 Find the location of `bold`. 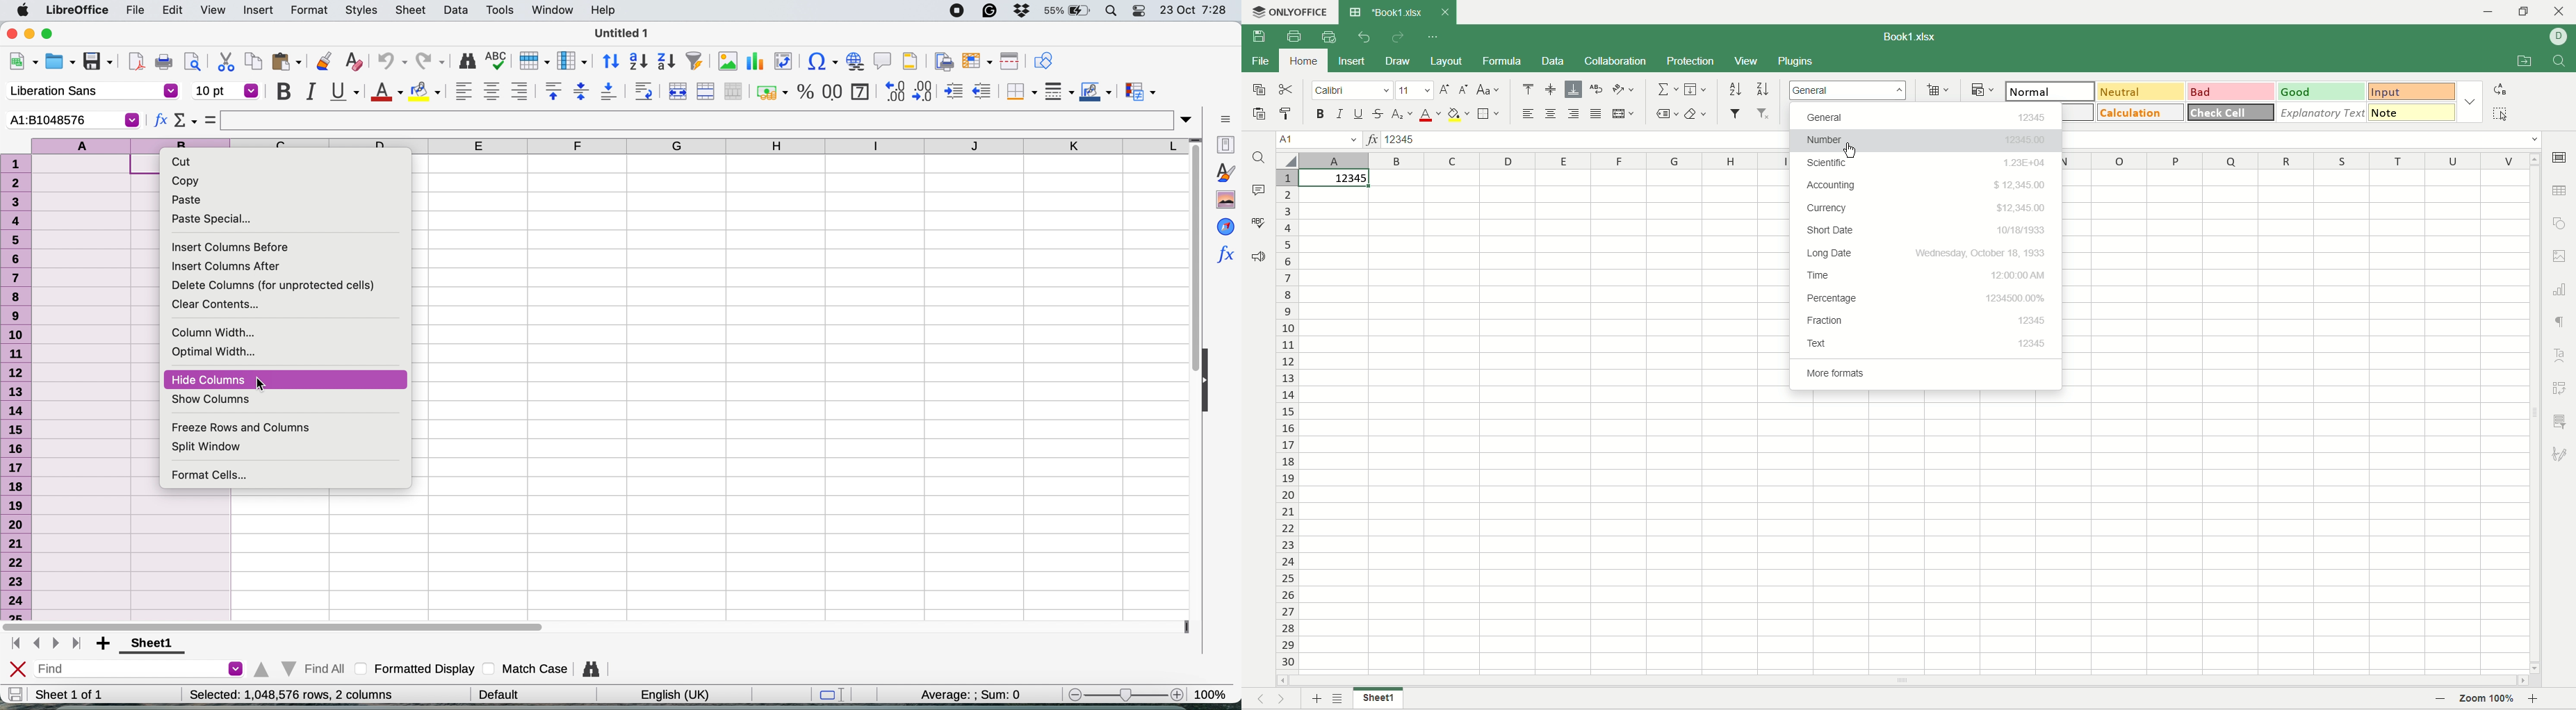

bold is located at coordinates (1321, 115).